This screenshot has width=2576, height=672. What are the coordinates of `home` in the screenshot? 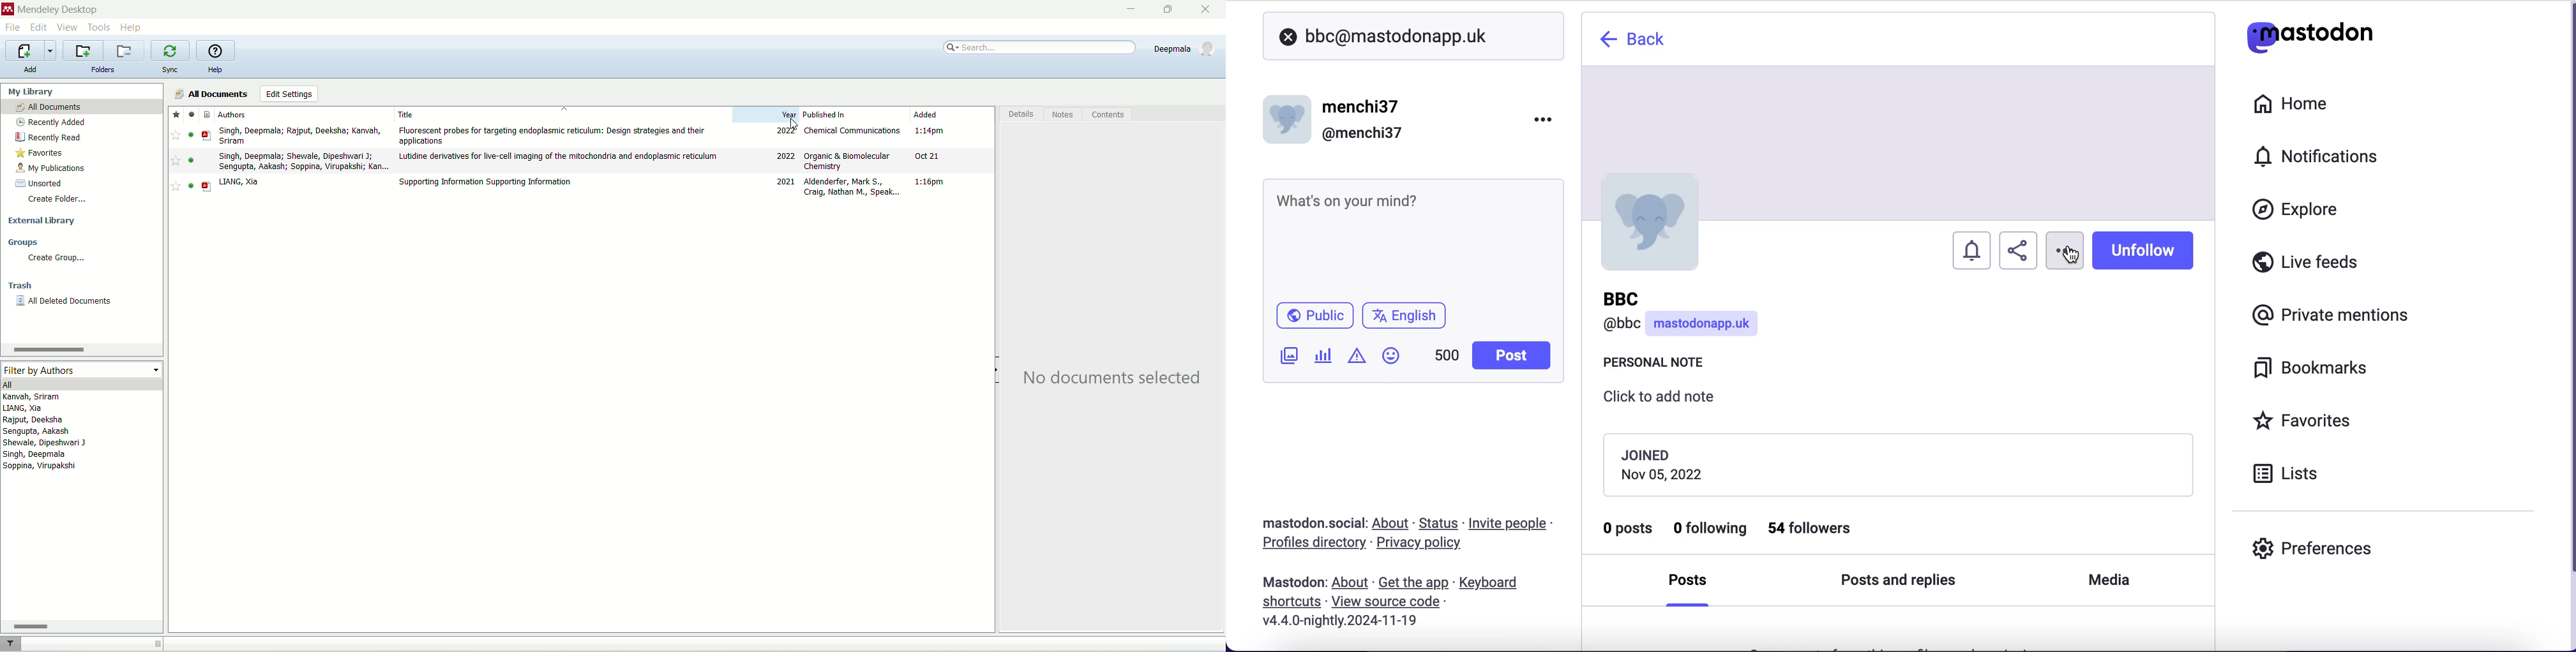 It's located at (2289, 104).